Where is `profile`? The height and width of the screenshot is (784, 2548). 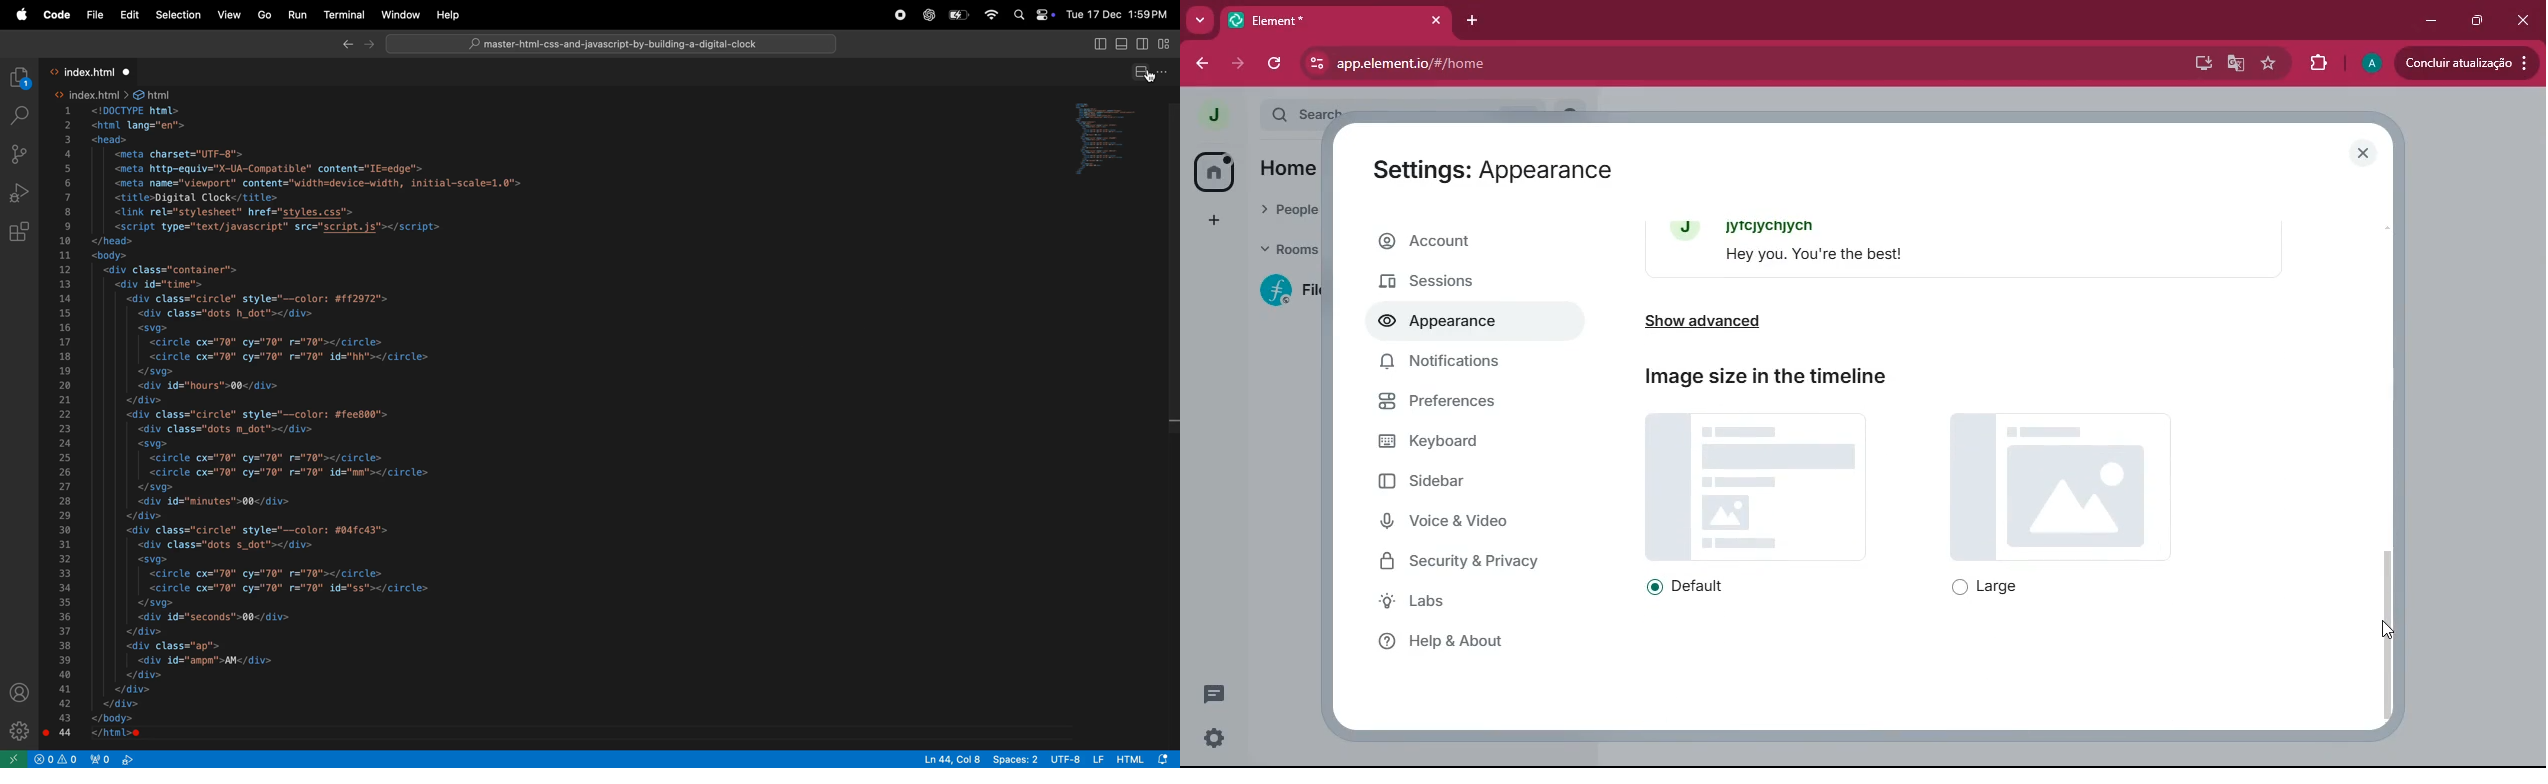 profile is located at coordinates (2368, 63).